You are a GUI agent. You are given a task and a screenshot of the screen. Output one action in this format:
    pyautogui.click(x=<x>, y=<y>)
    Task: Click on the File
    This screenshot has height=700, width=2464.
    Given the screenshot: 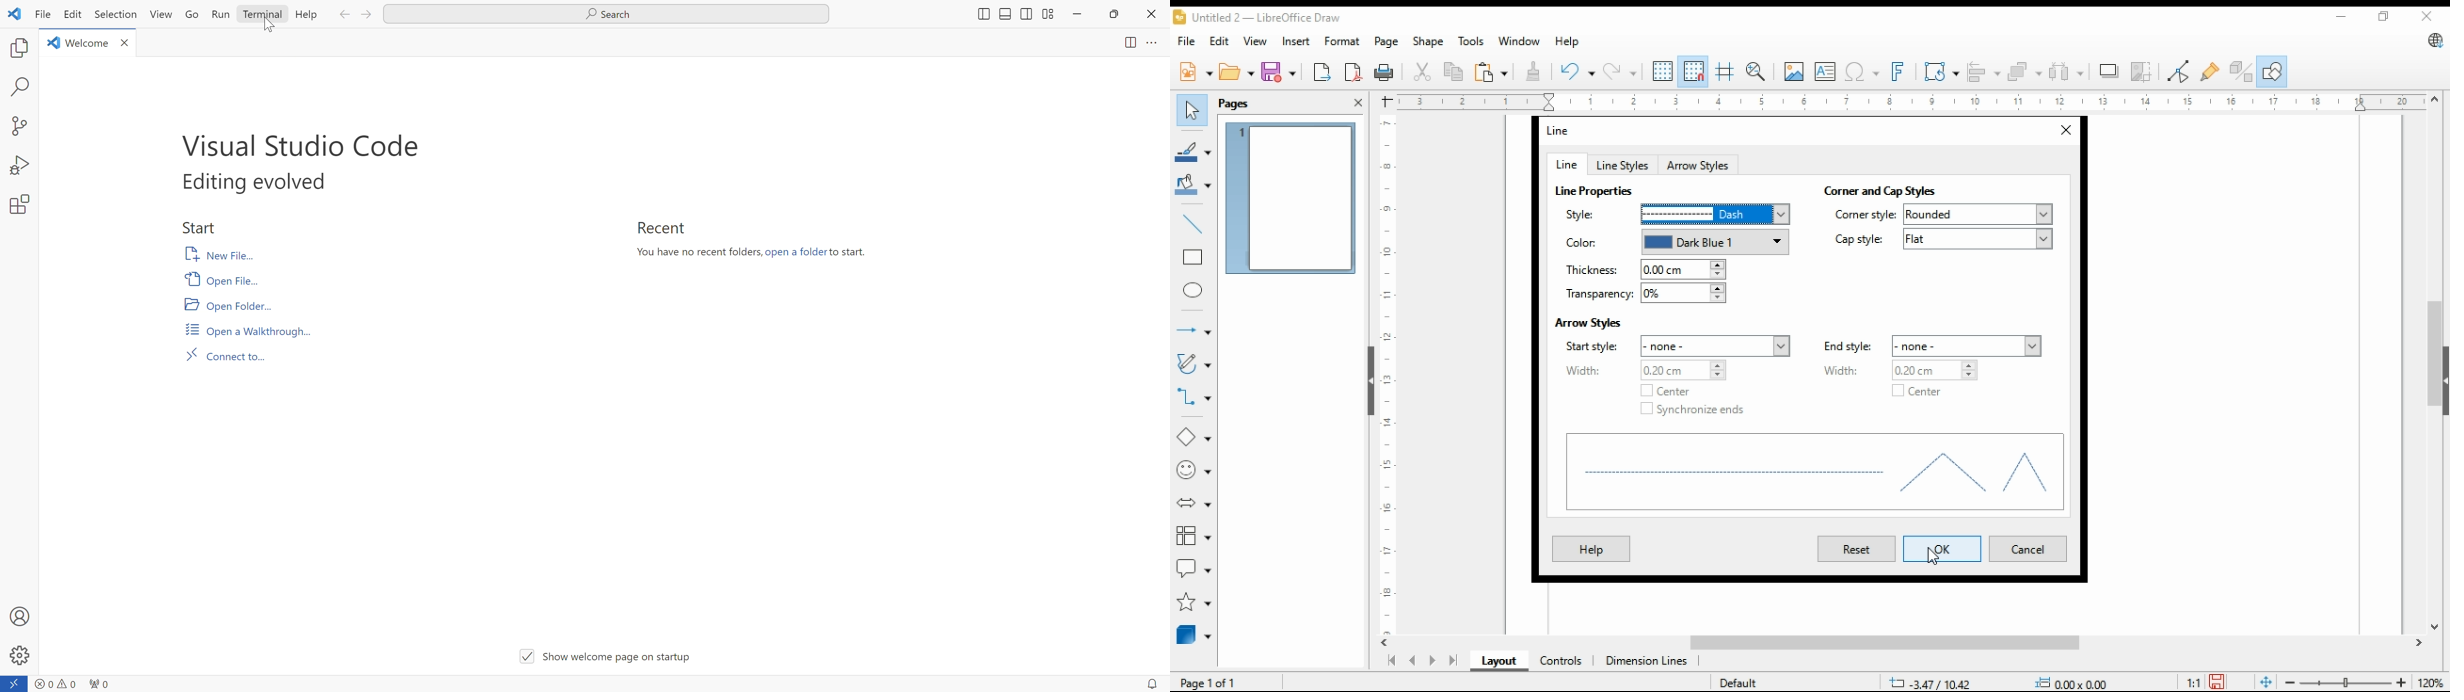 What is the action you would take?
    pyautogui.click(x=40, y=15)
    